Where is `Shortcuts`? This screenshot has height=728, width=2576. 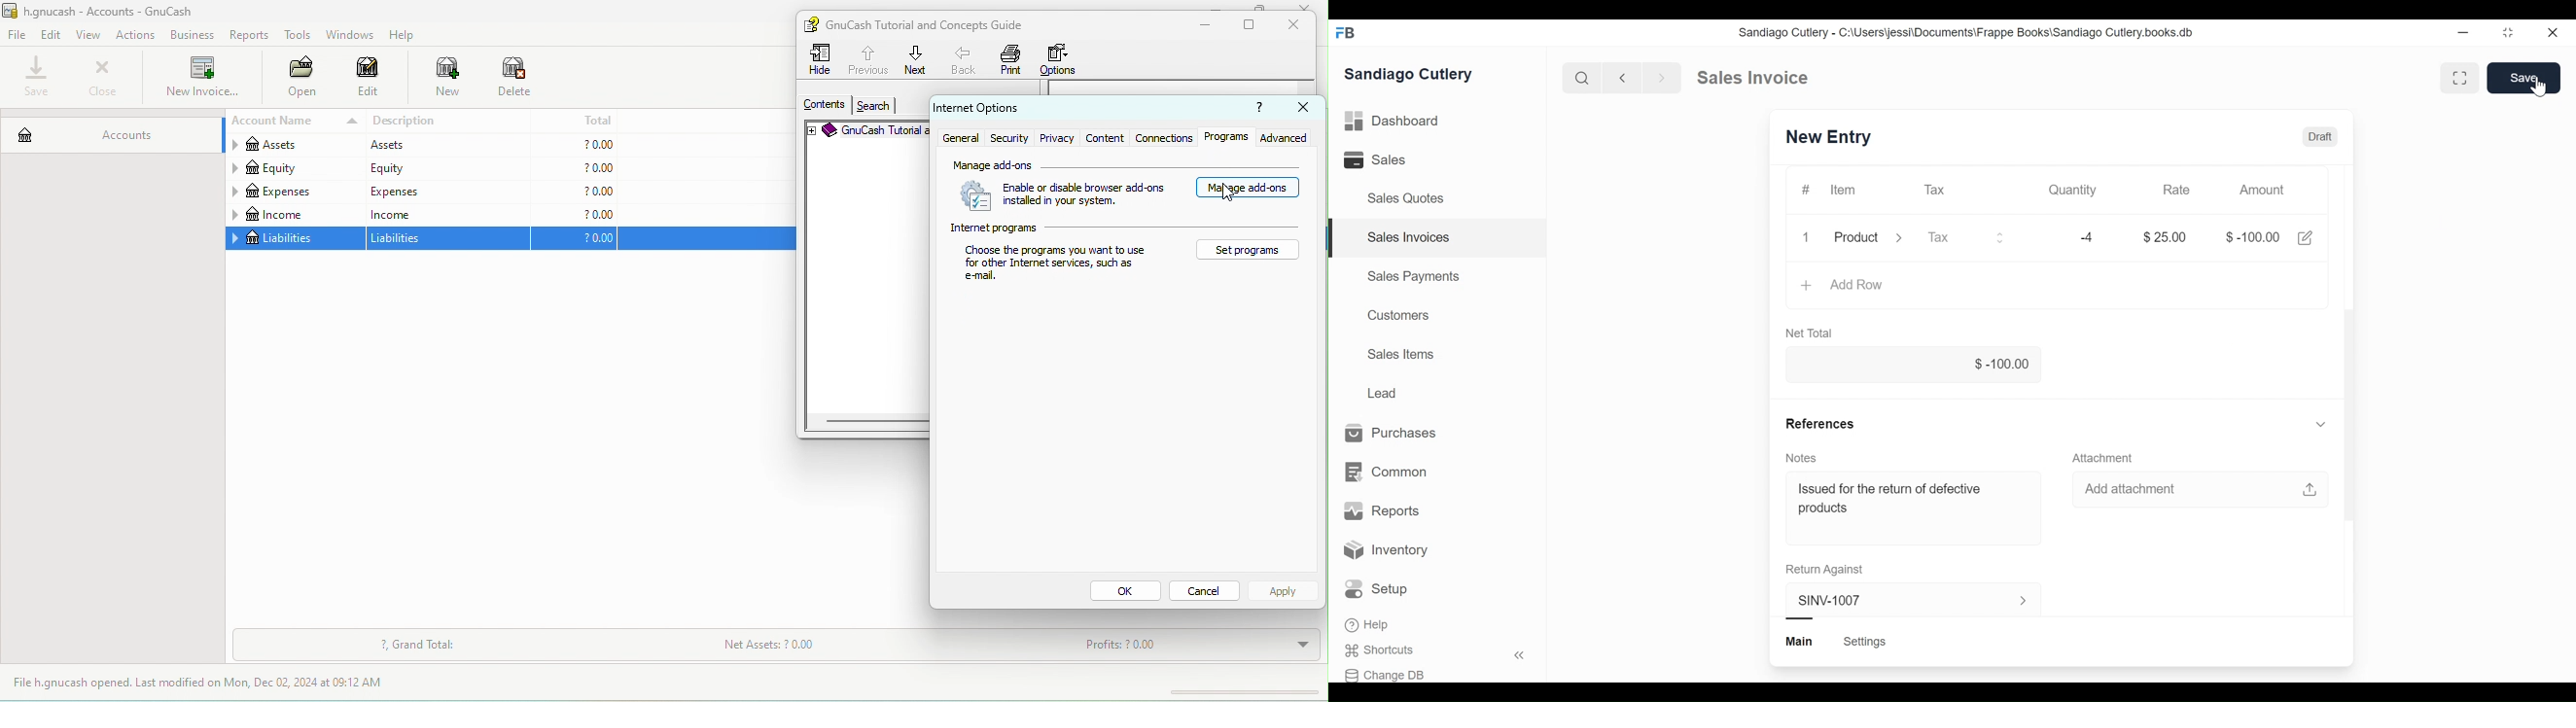 Shortcuts is located at coordinates (1378, 650).